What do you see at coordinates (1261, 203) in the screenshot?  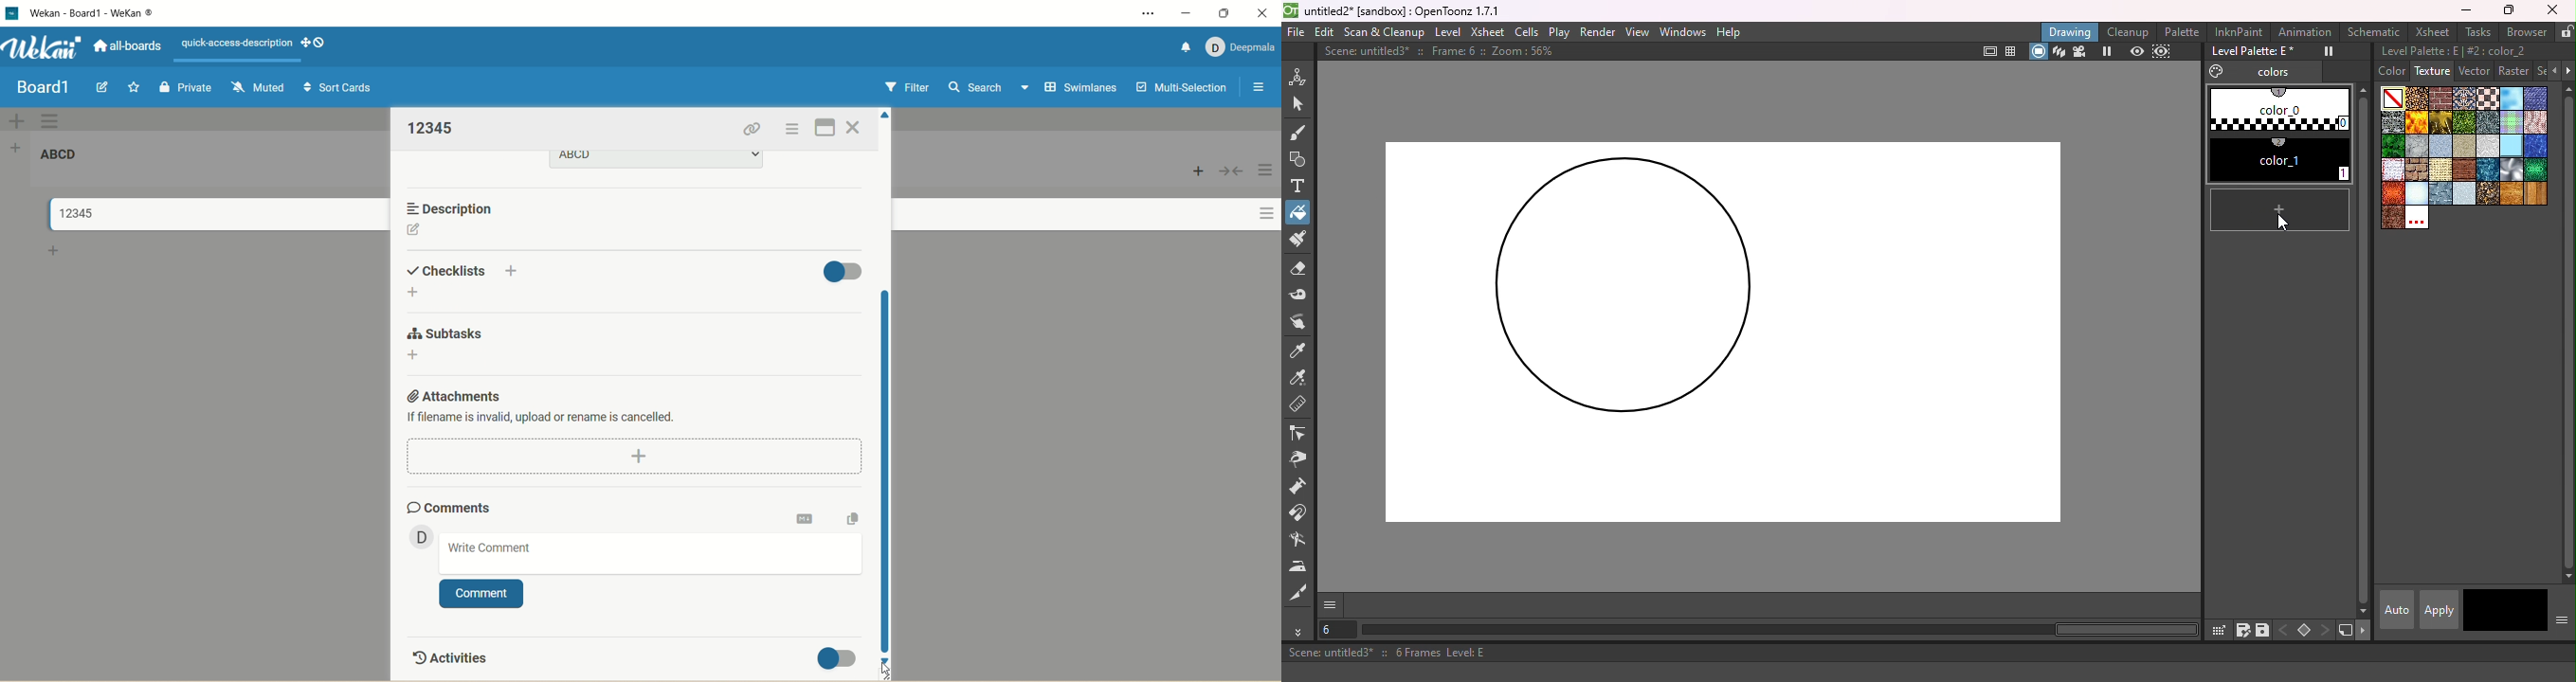 I see `actions` at bounding box center [1261, 203].